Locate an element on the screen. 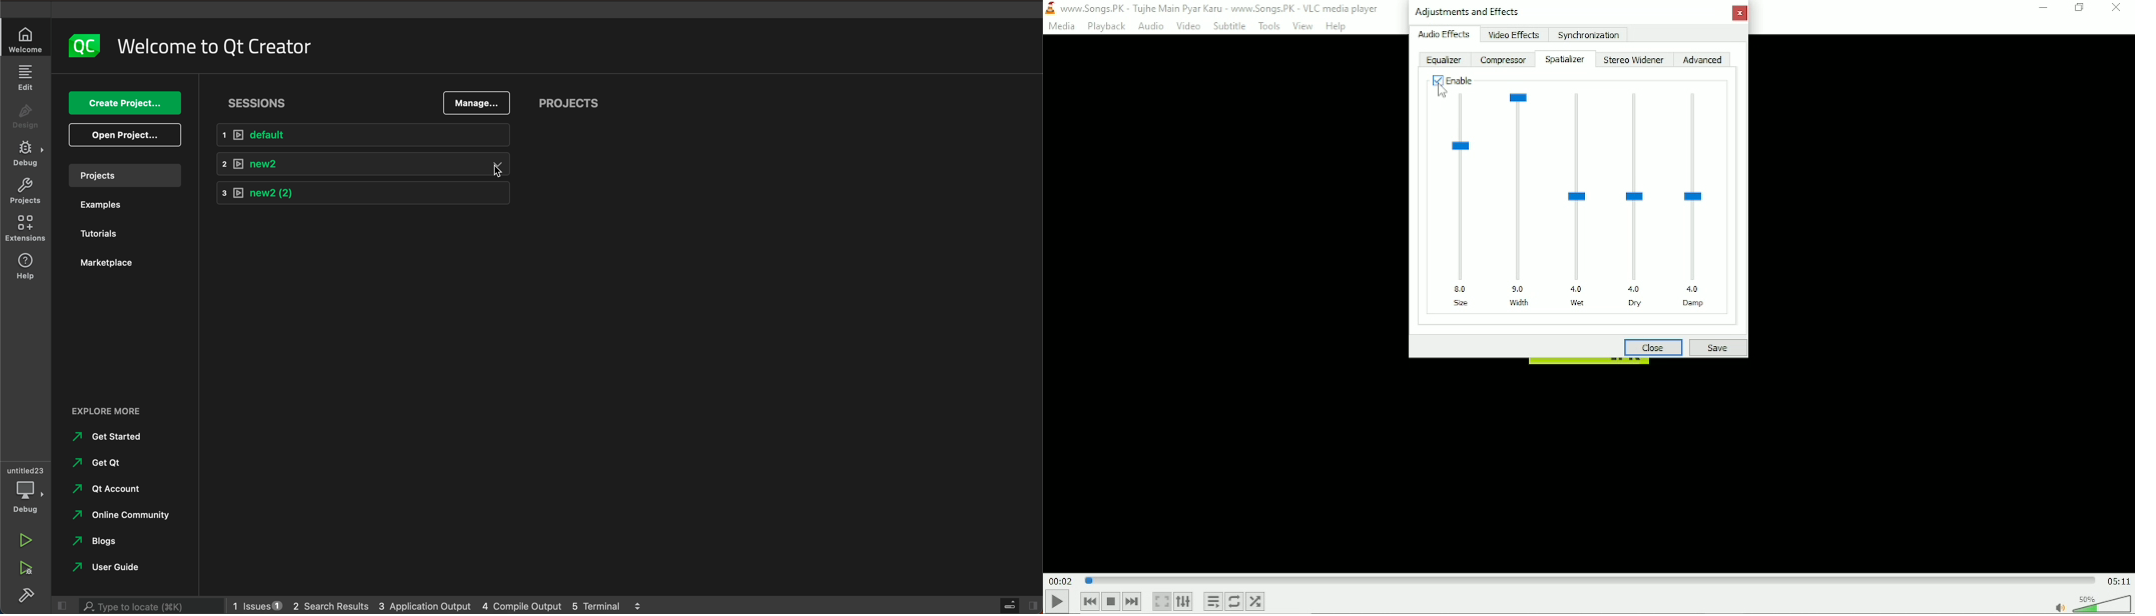 The image size is (2156, 616). minimize is located at coordinates (2044, 8).